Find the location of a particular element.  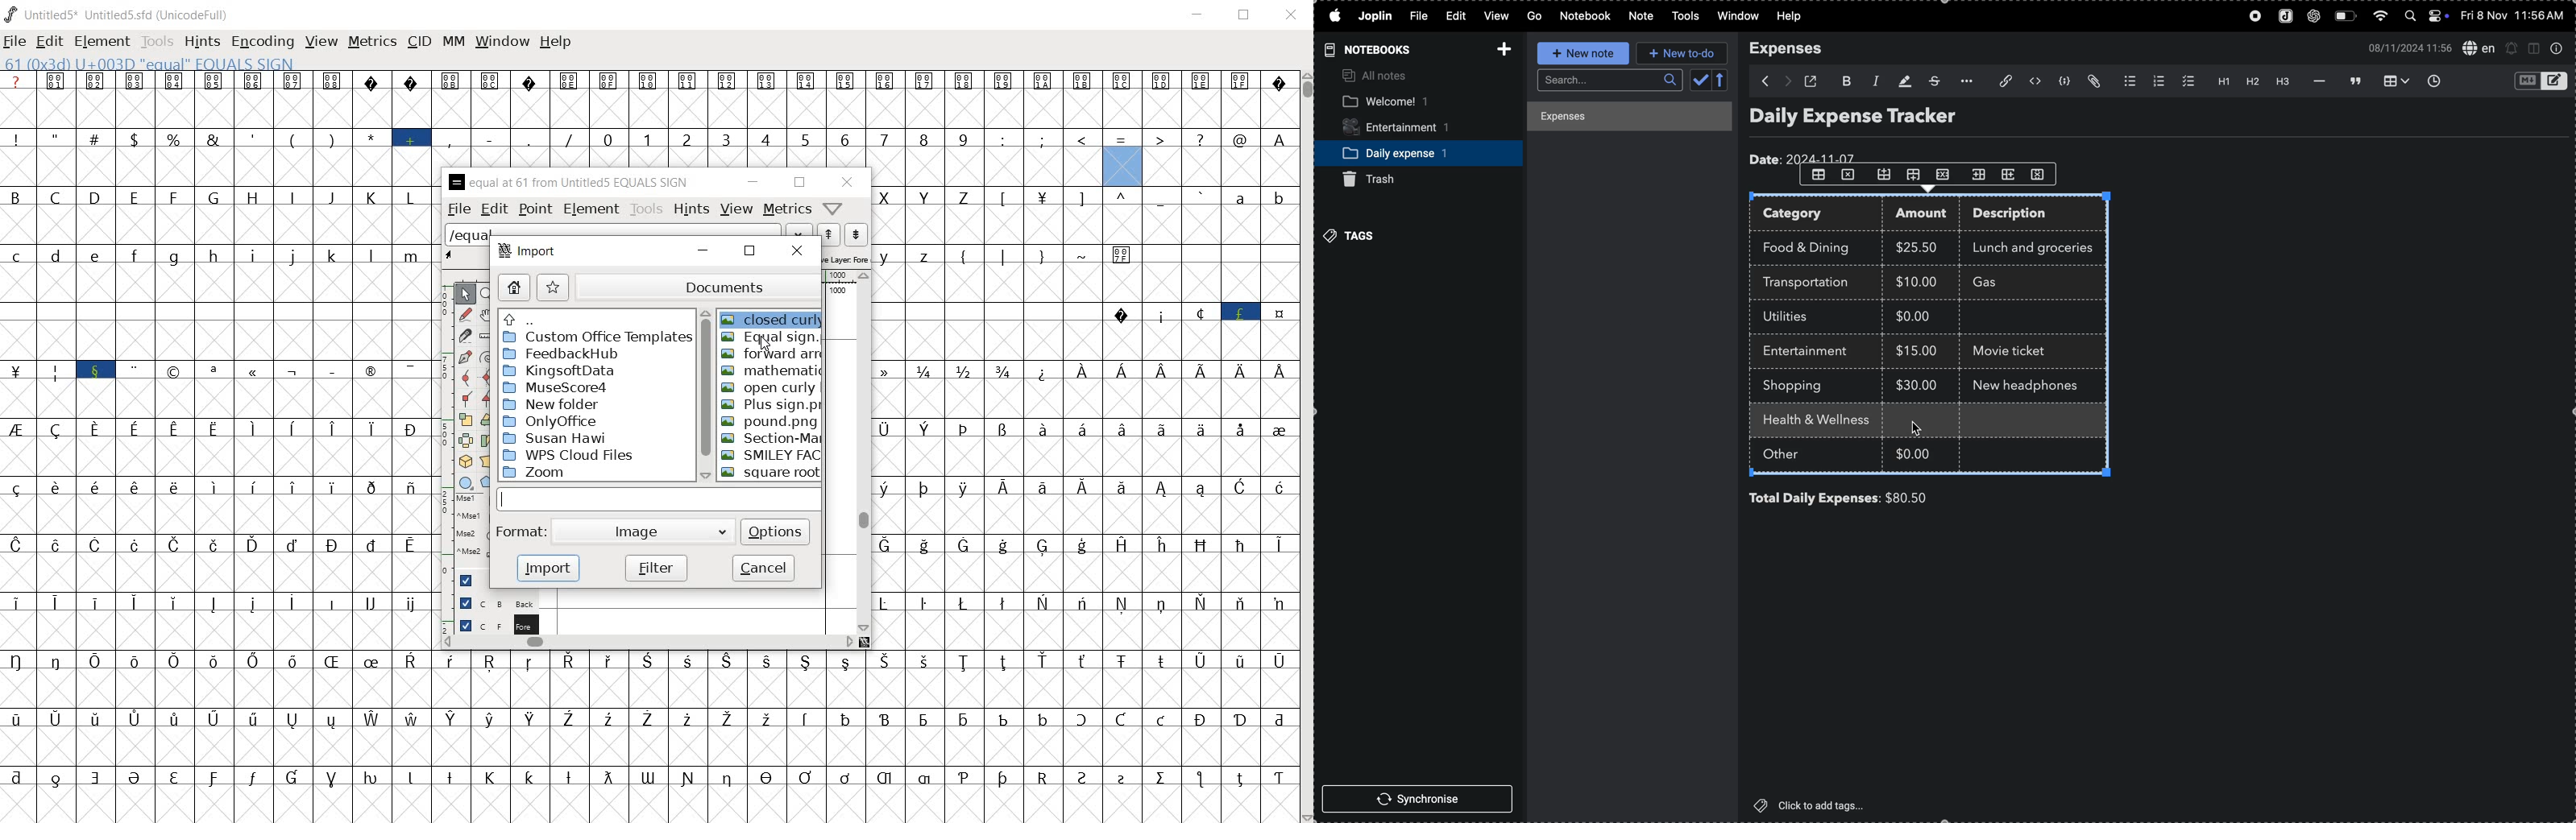

food and drink is located at coordinates (1812, 246).